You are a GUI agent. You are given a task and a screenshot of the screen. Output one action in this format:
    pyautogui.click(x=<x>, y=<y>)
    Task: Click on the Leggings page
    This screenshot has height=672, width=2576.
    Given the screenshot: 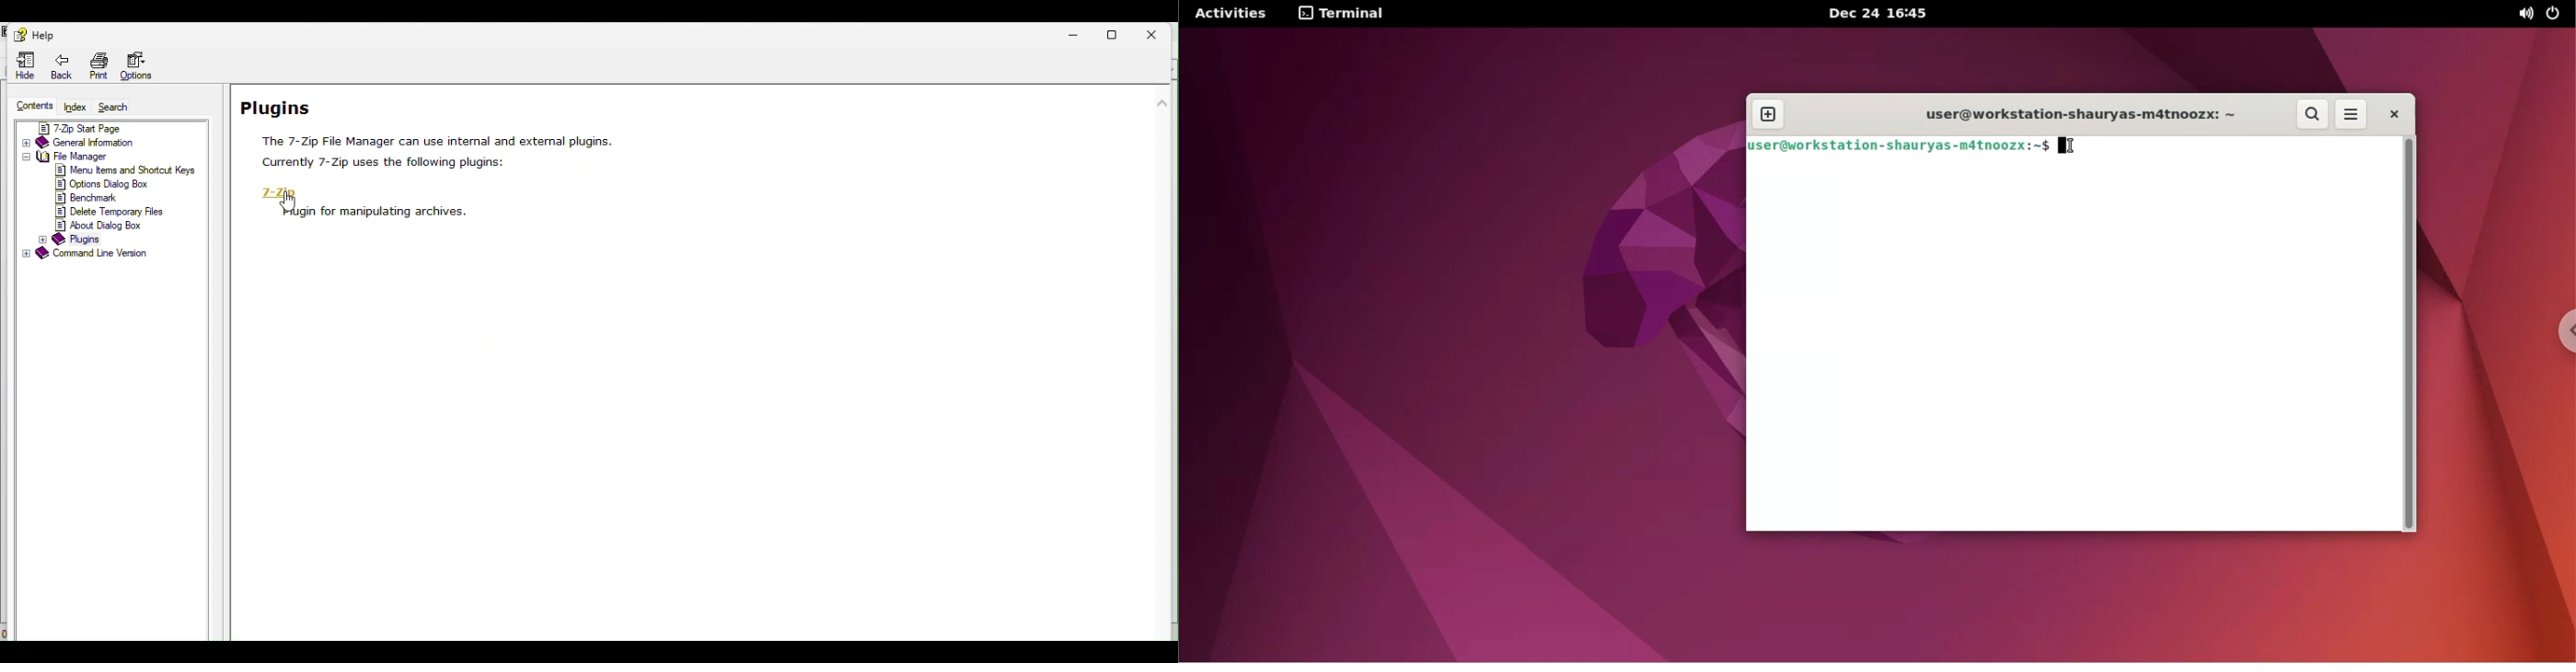 What is the action you would take?
    pyautogui.click(x=440, y=134)
    